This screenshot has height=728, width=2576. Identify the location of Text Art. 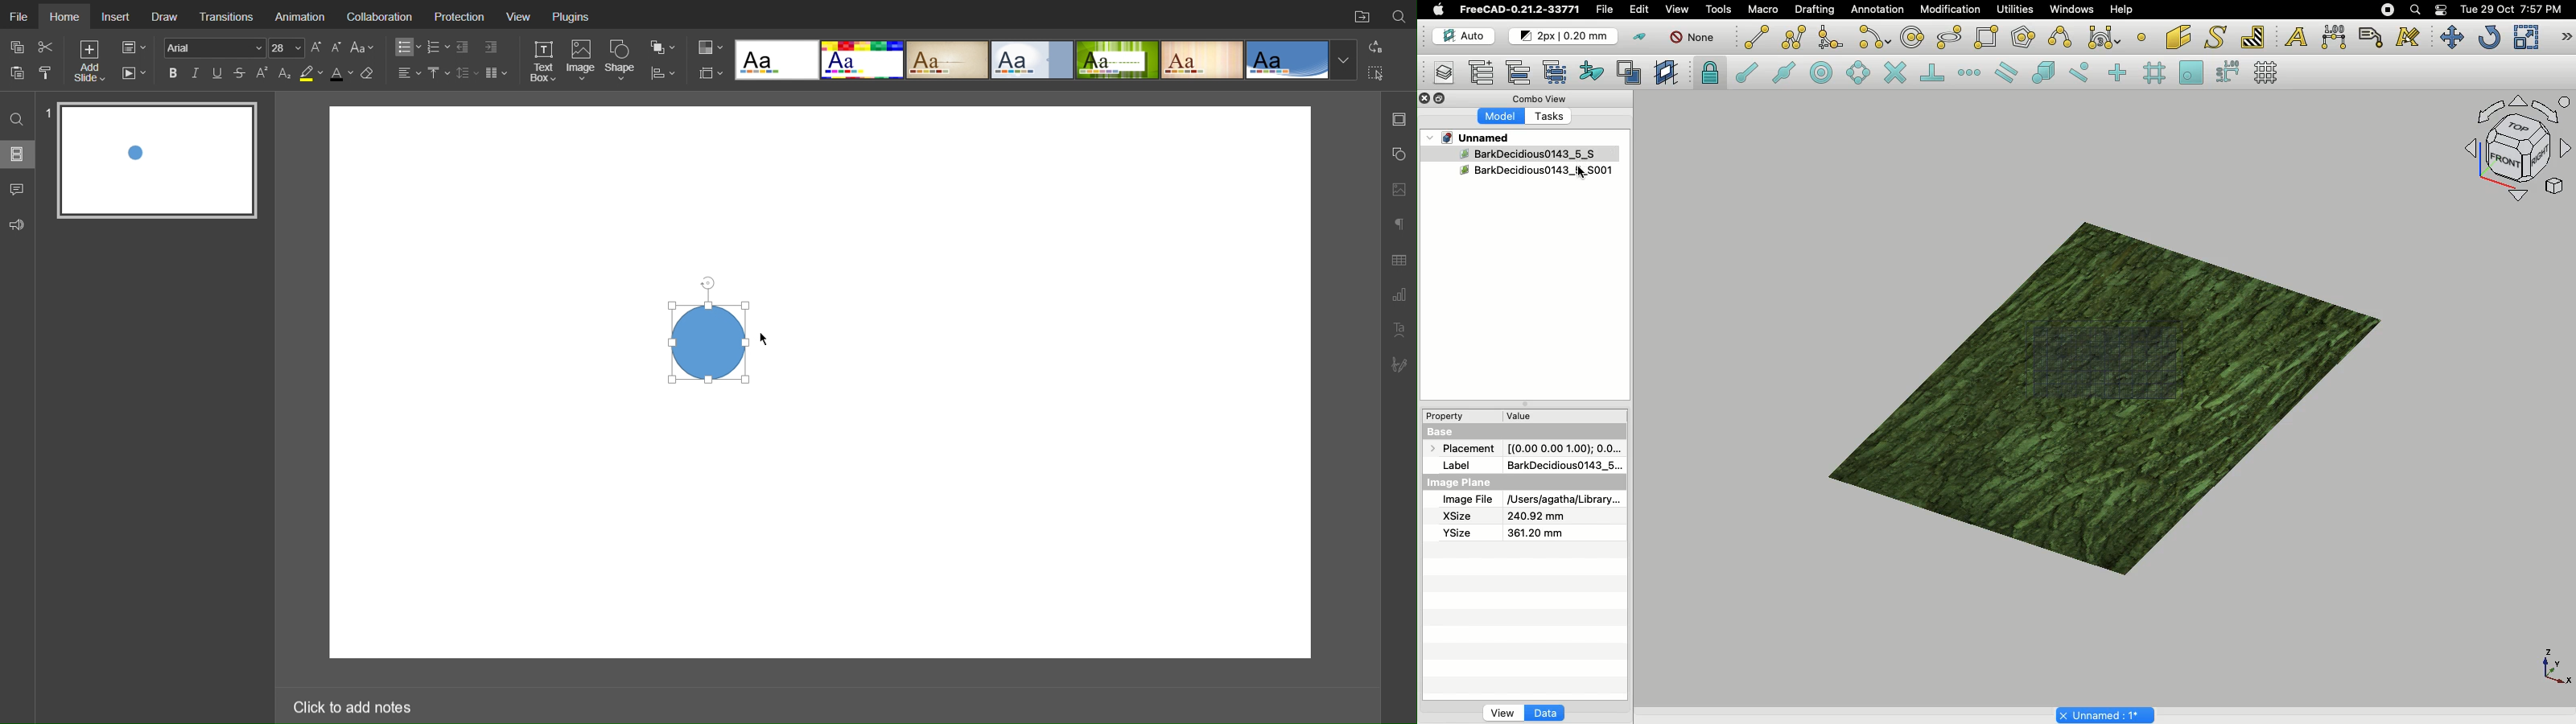
(1399, 329).